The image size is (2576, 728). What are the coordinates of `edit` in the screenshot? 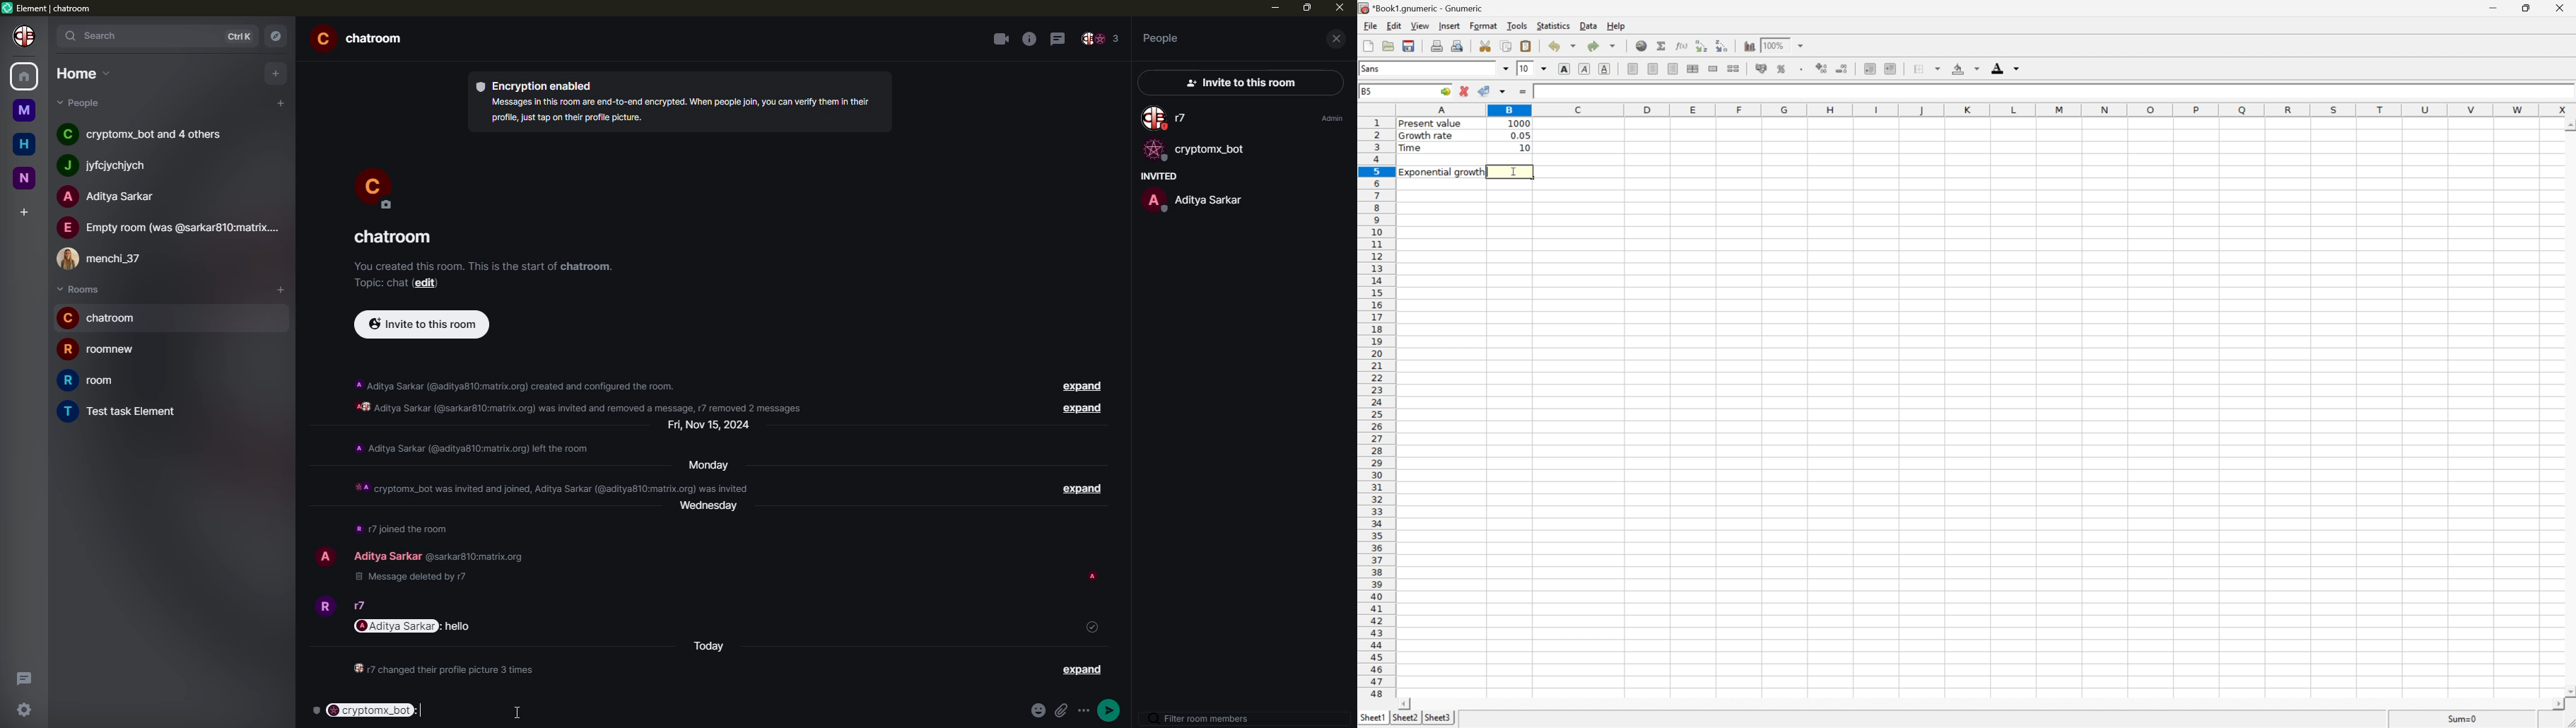 It's located at (425, 283).